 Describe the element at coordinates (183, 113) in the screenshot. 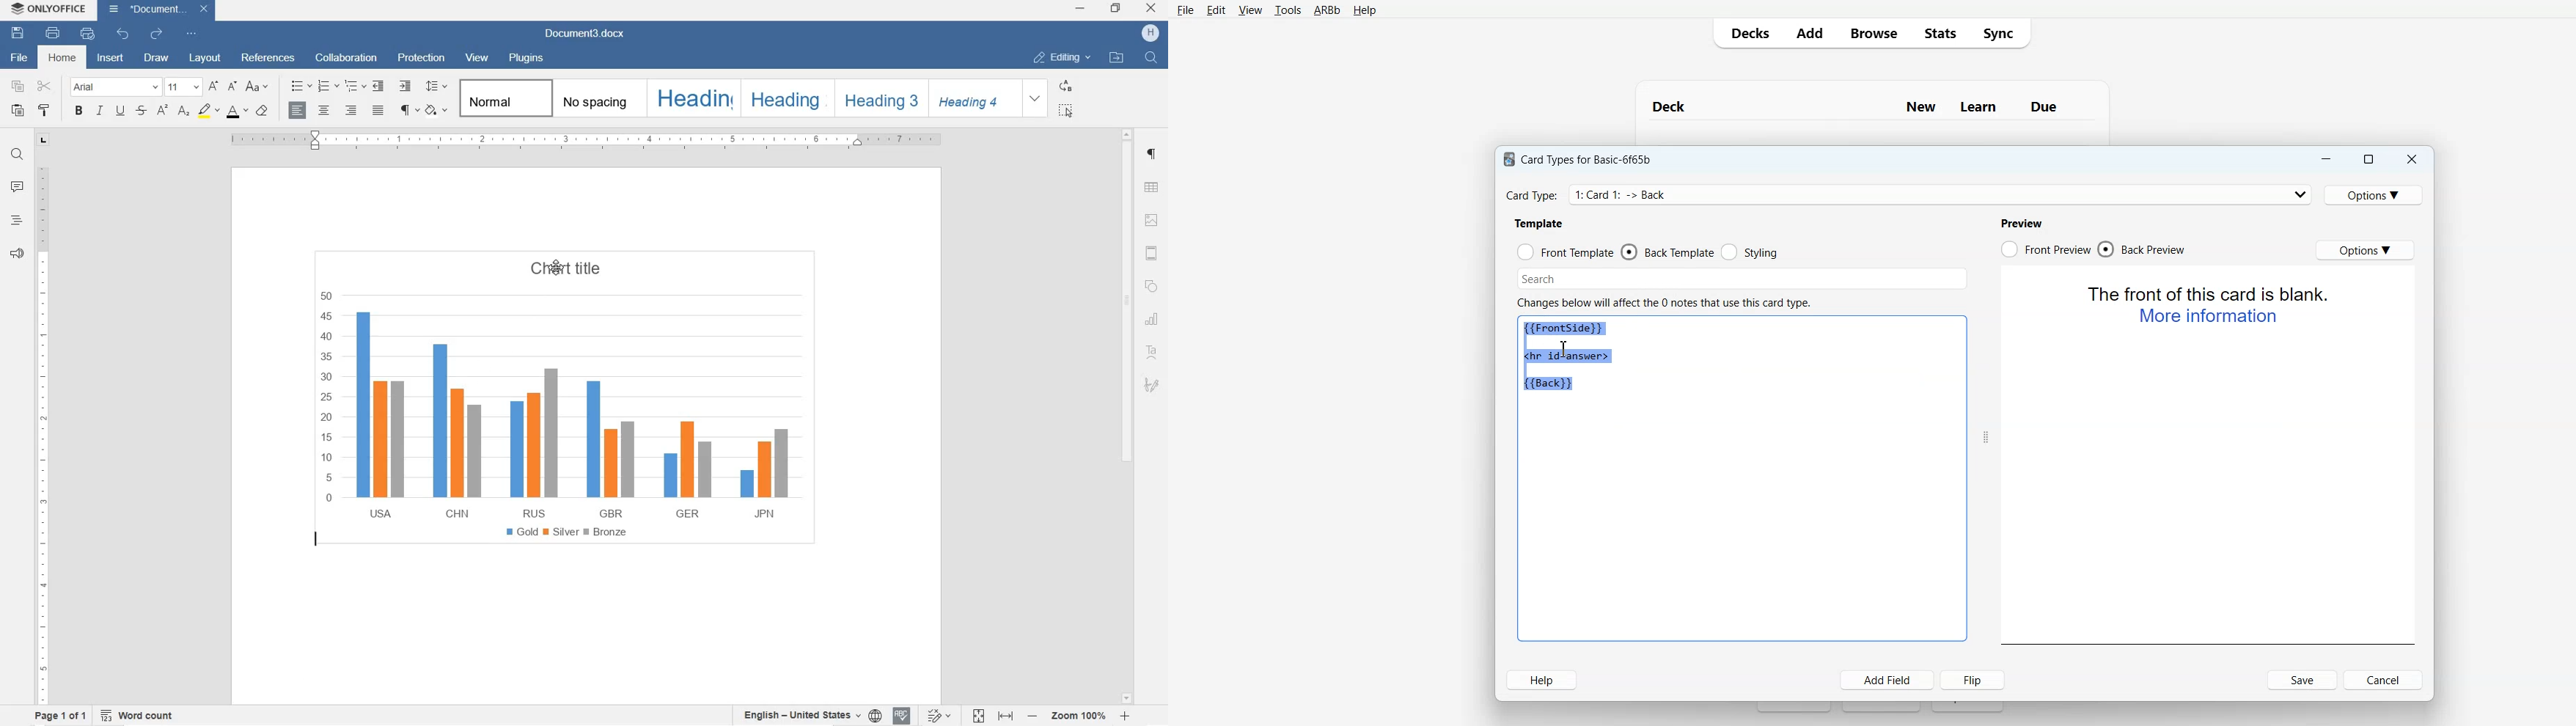

I see `SUBSCRIPT` at that location.